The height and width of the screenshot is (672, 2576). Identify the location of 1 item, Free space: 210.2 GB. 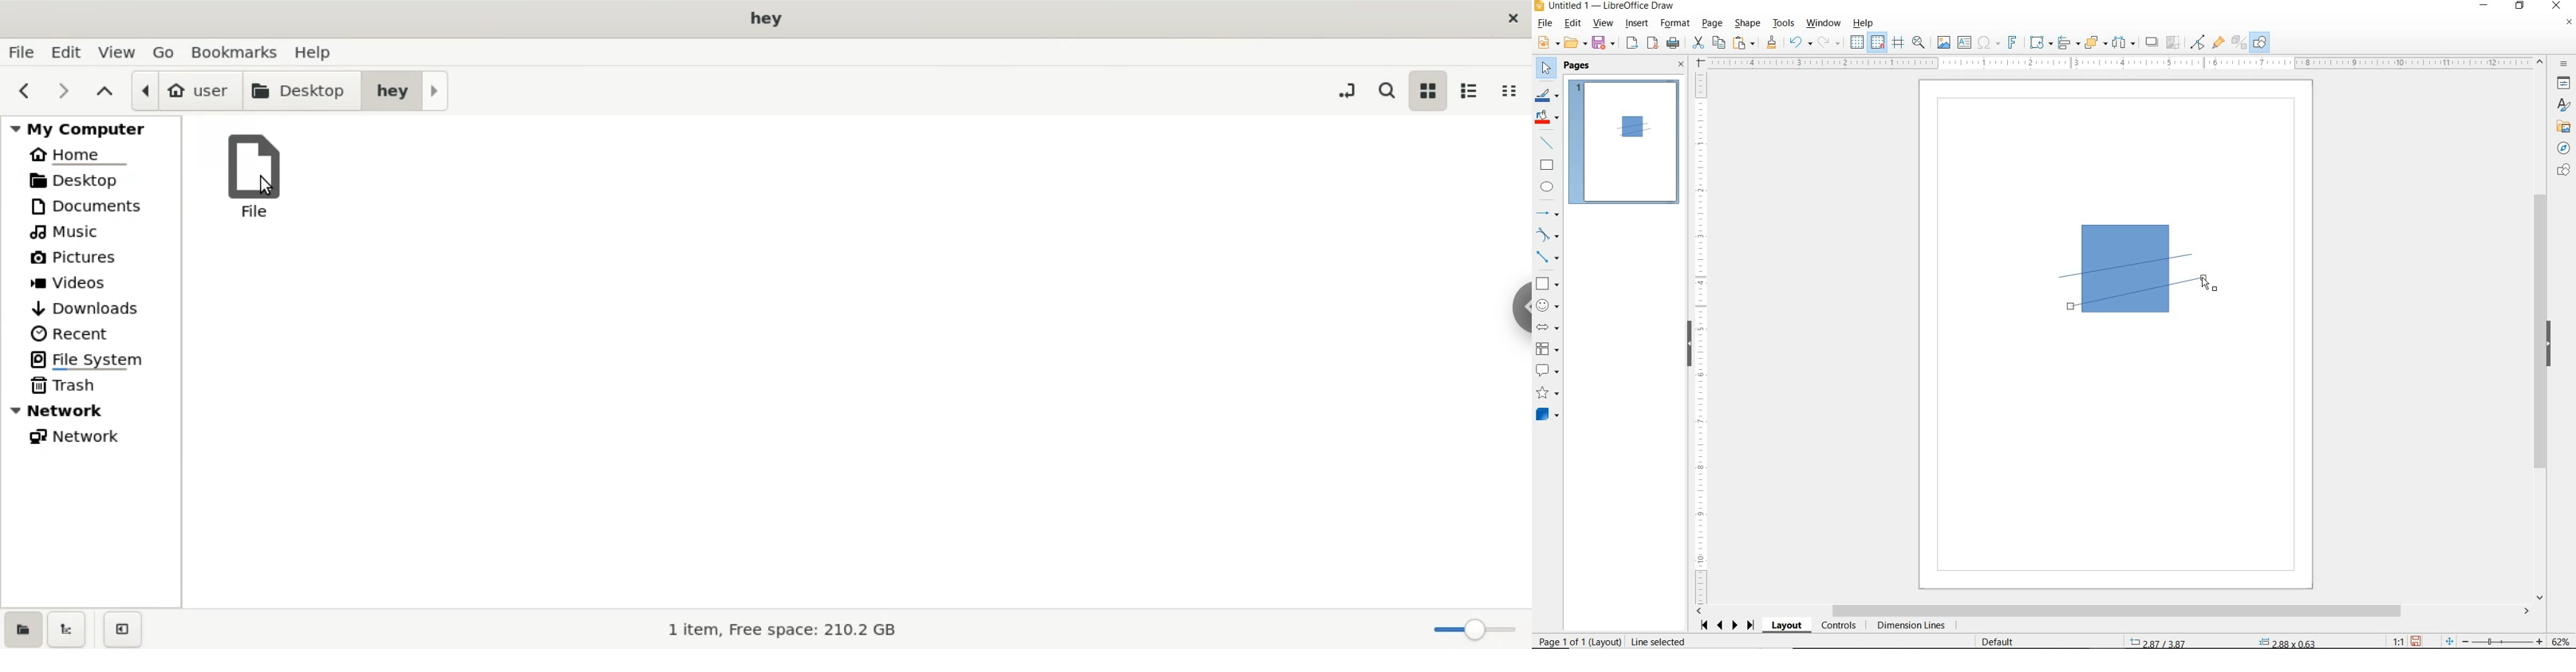
(783, 631).